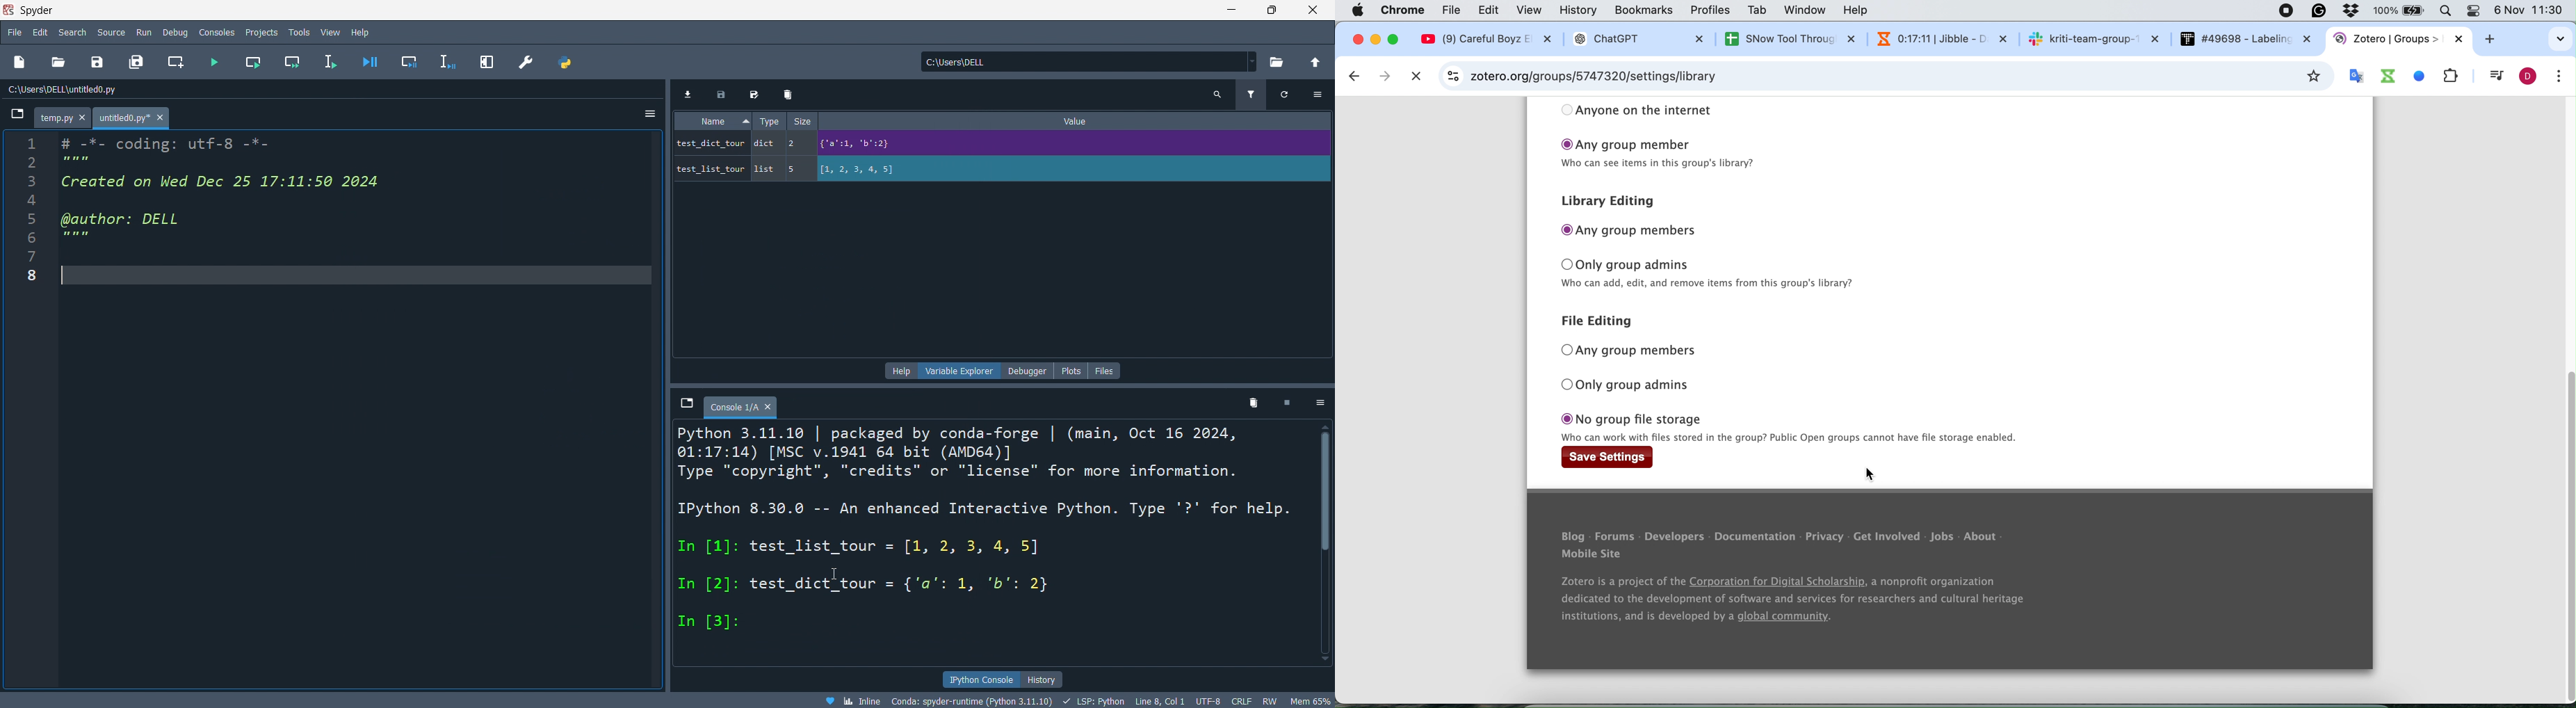 The width and height of the screenshot is (2576, 728). Describe the element at coordinates (756, 95) in the screenshot. I see `save data as` at that location.